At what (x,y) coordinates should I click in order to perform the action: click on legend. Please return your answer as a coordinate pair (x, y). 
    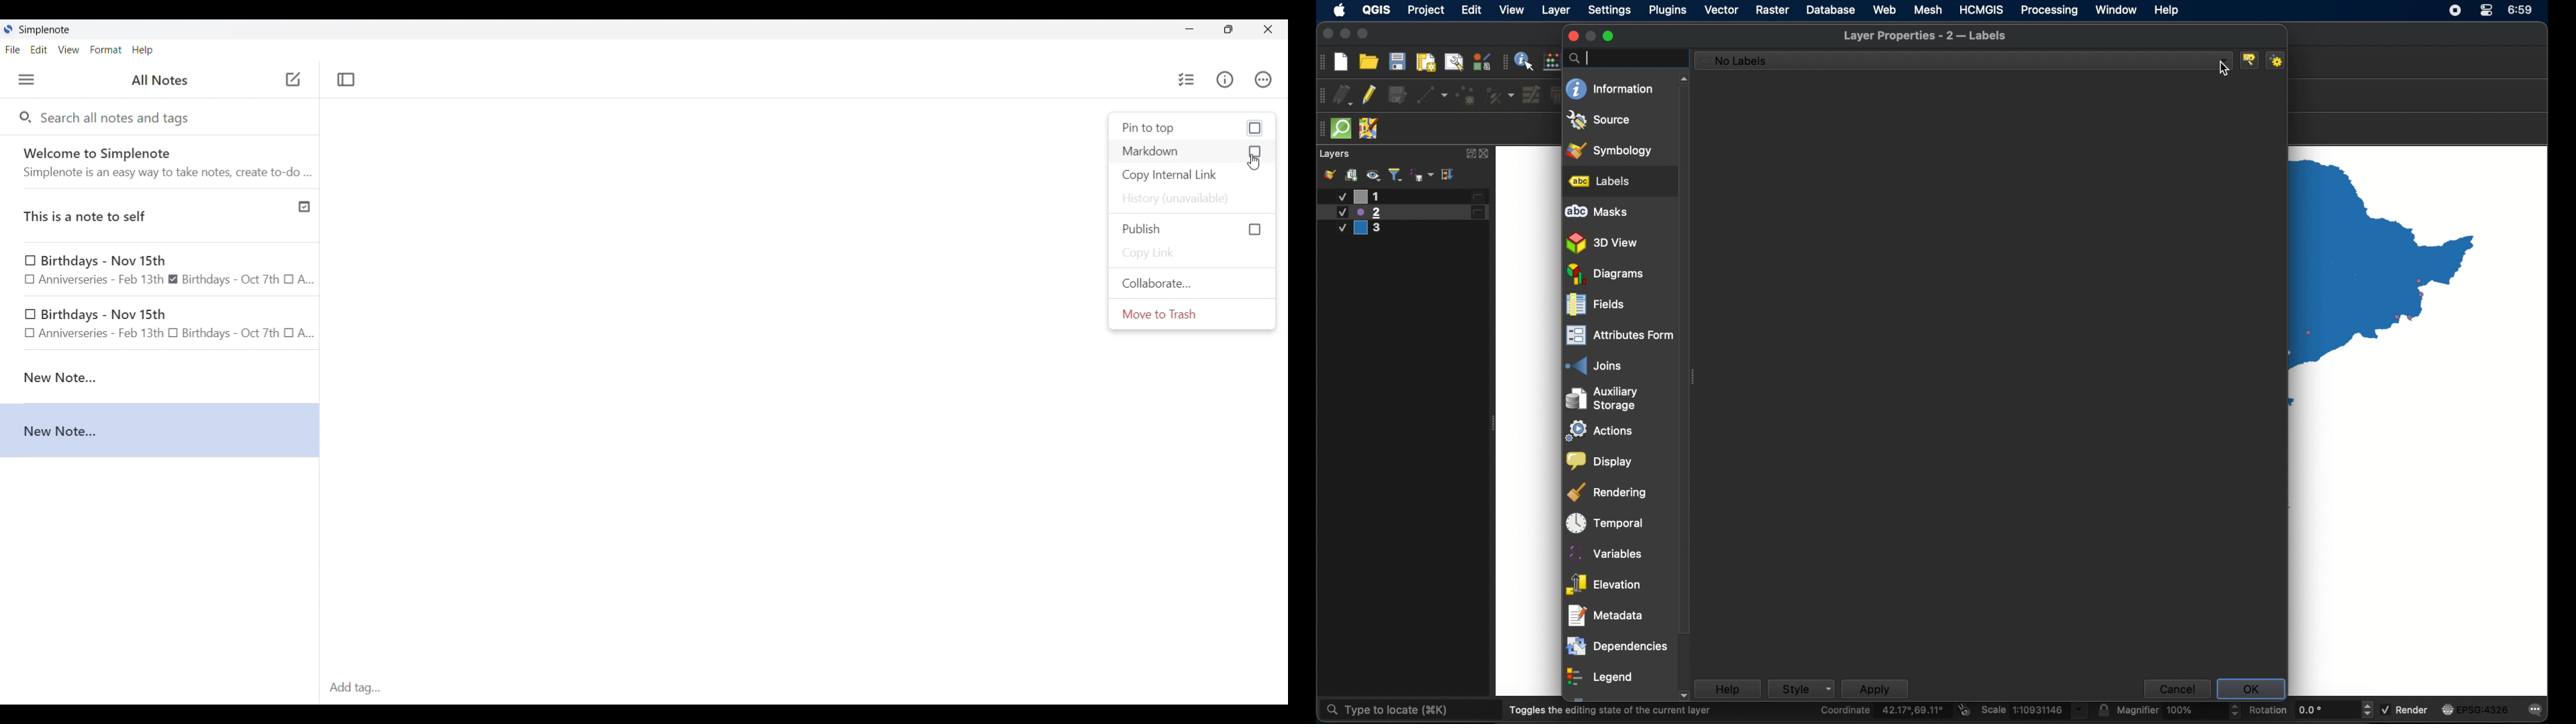
    Looking at the image, I should click on (1601, 678).